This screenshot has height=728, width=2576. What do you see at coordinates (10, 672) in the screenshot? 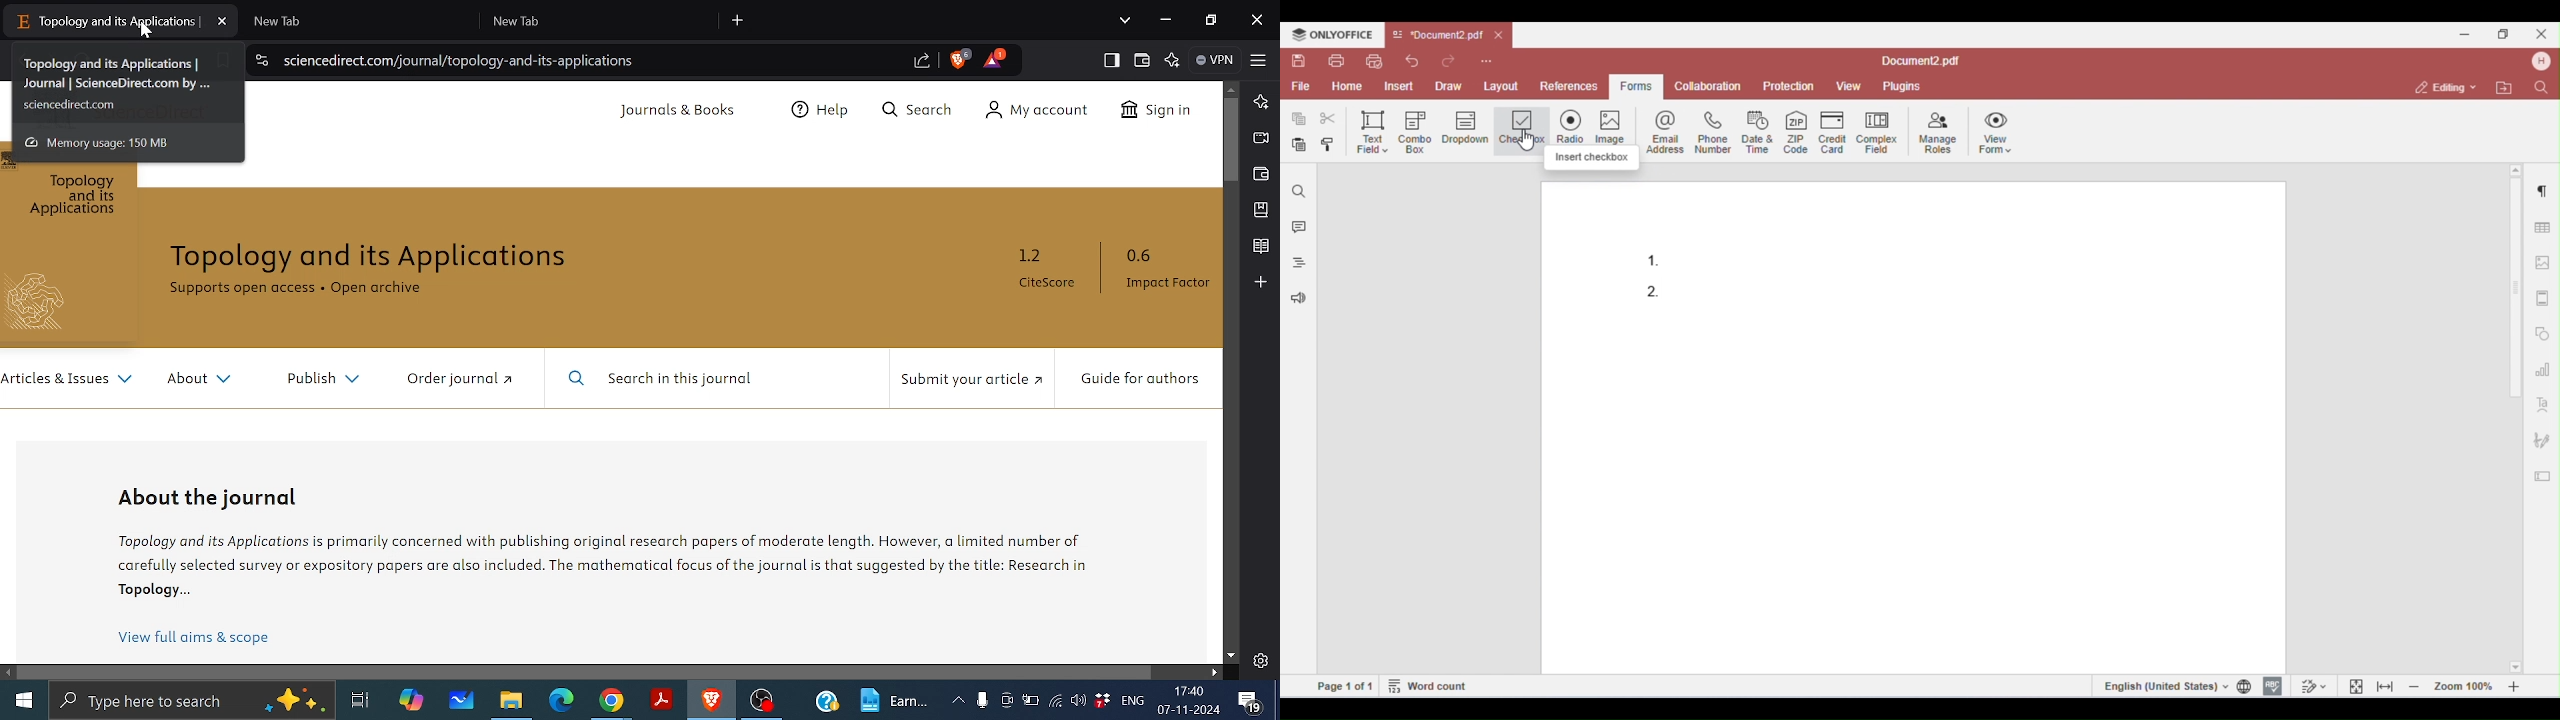
I see `Move left` at bounding box center [10, 672].